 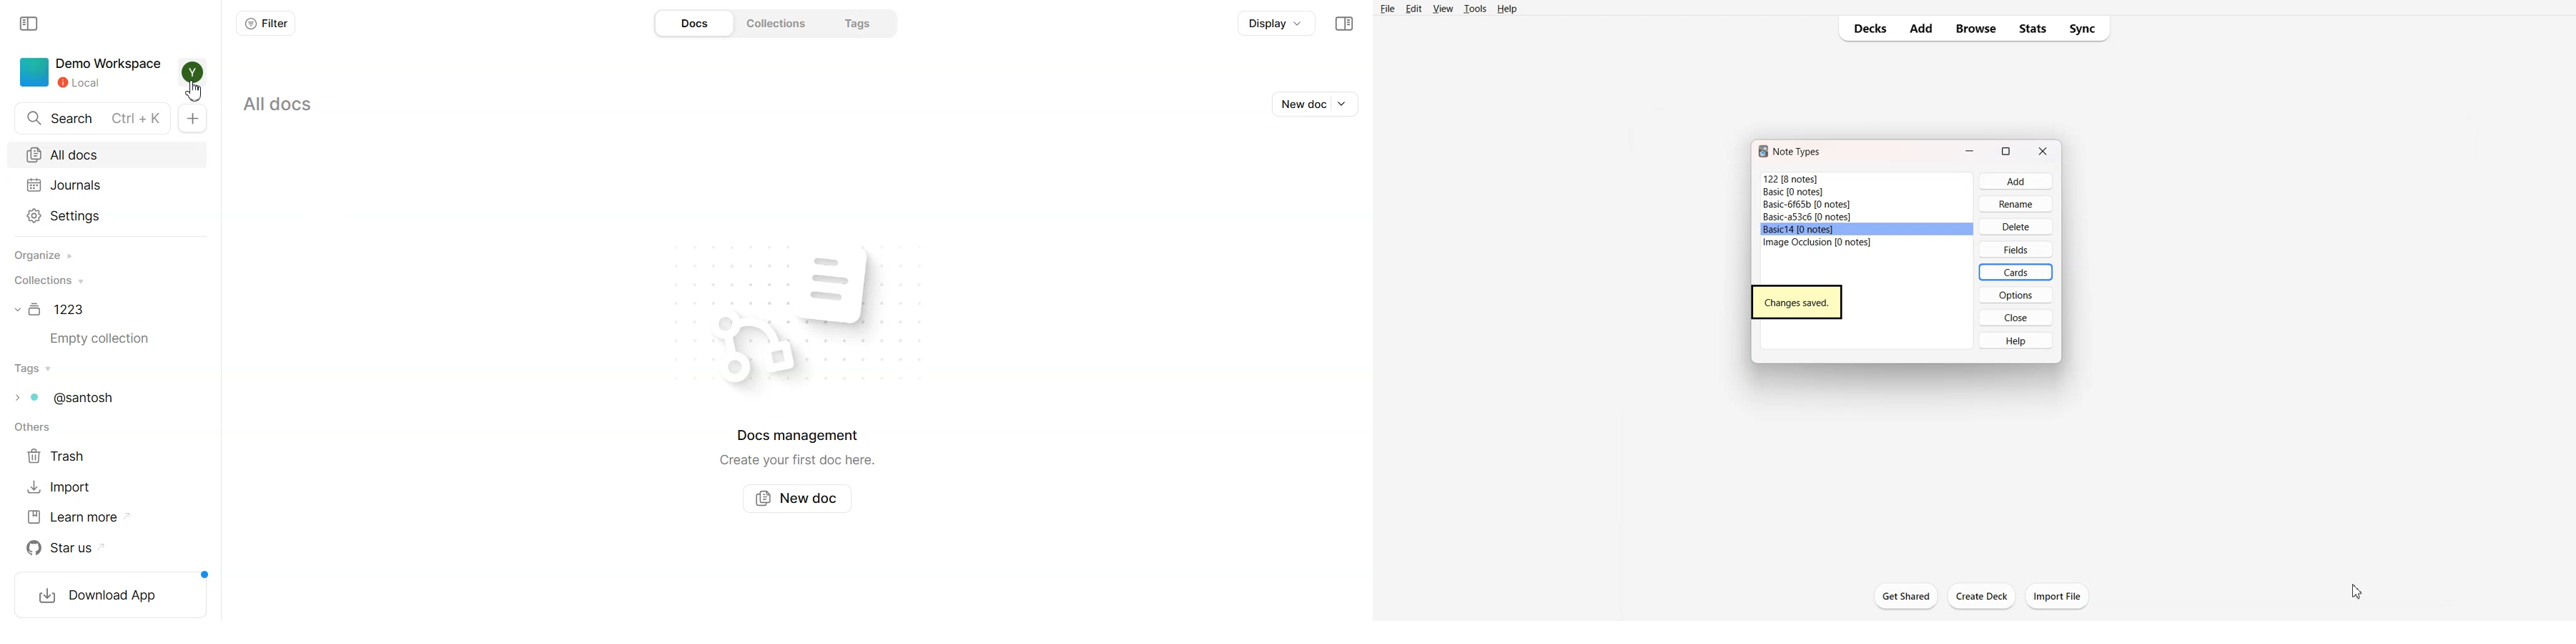 I want to click on Help, so click(x=1507, y=9).